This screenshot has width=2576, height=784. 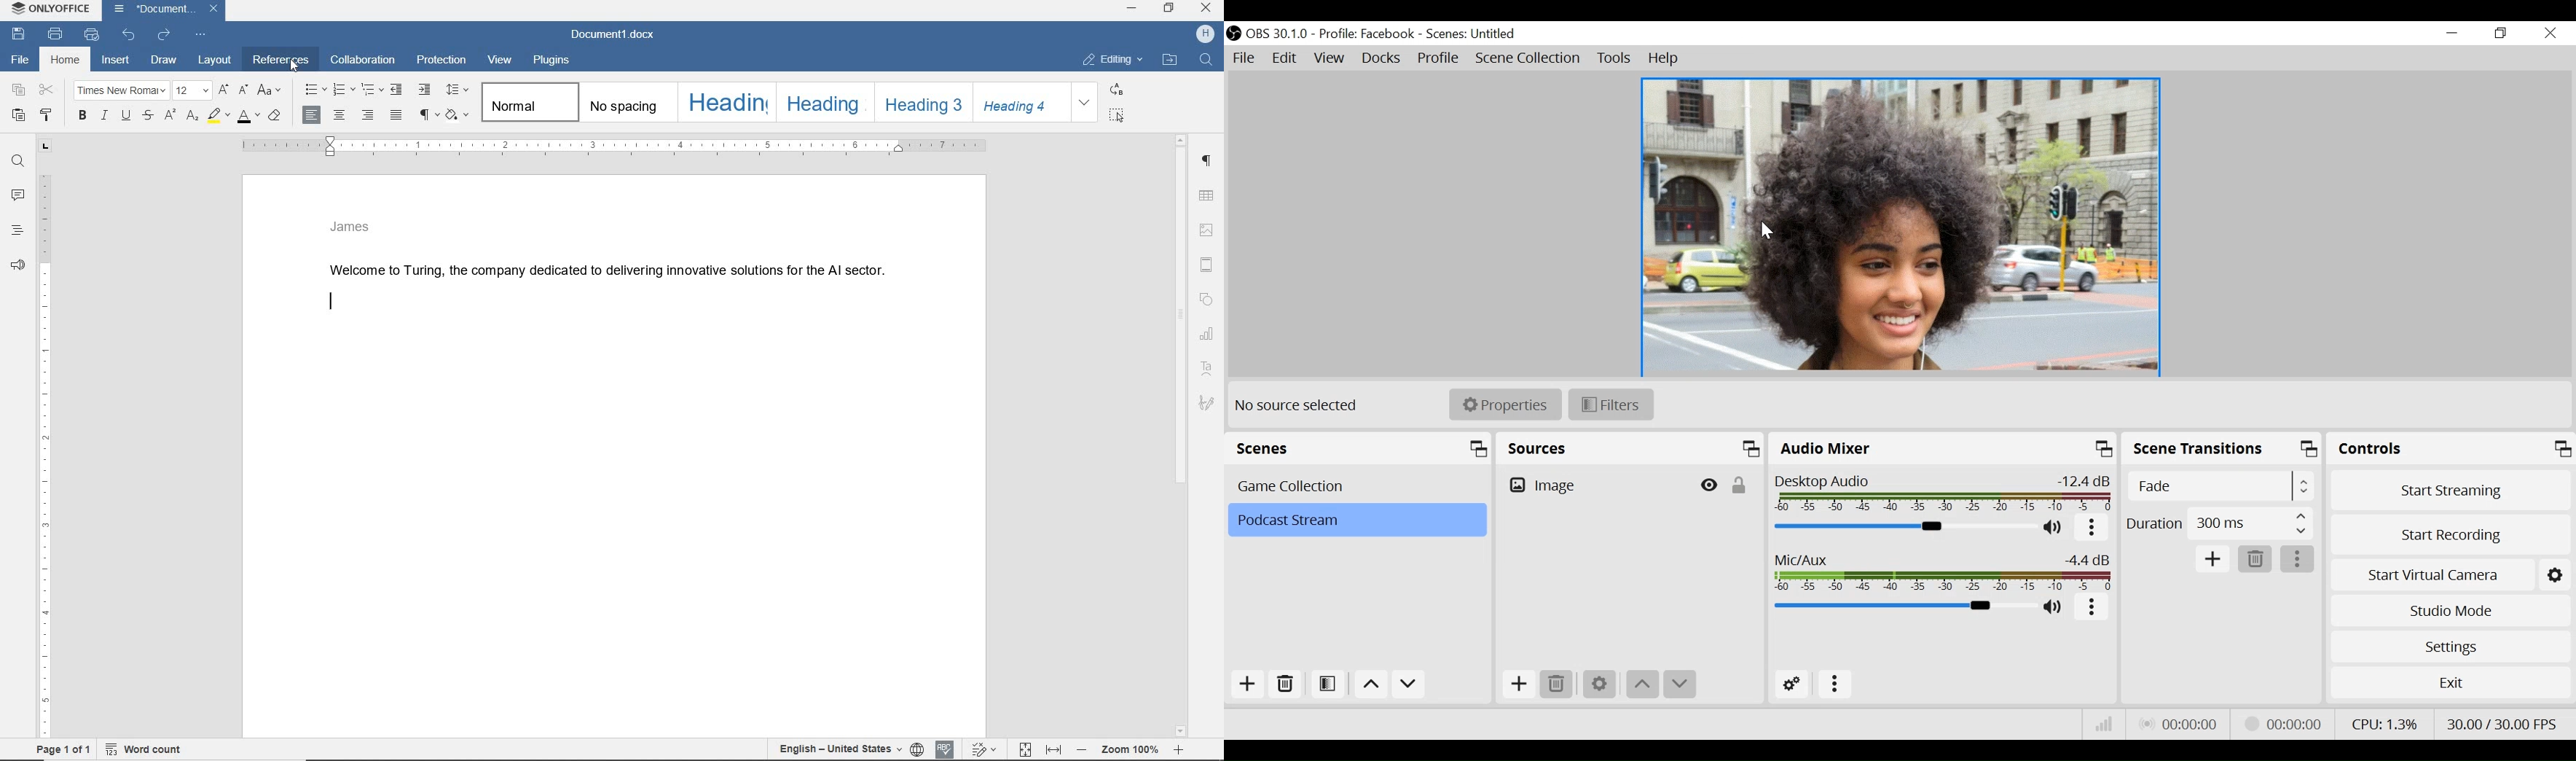 I want to click on ruler, so click(x=612, y=147).